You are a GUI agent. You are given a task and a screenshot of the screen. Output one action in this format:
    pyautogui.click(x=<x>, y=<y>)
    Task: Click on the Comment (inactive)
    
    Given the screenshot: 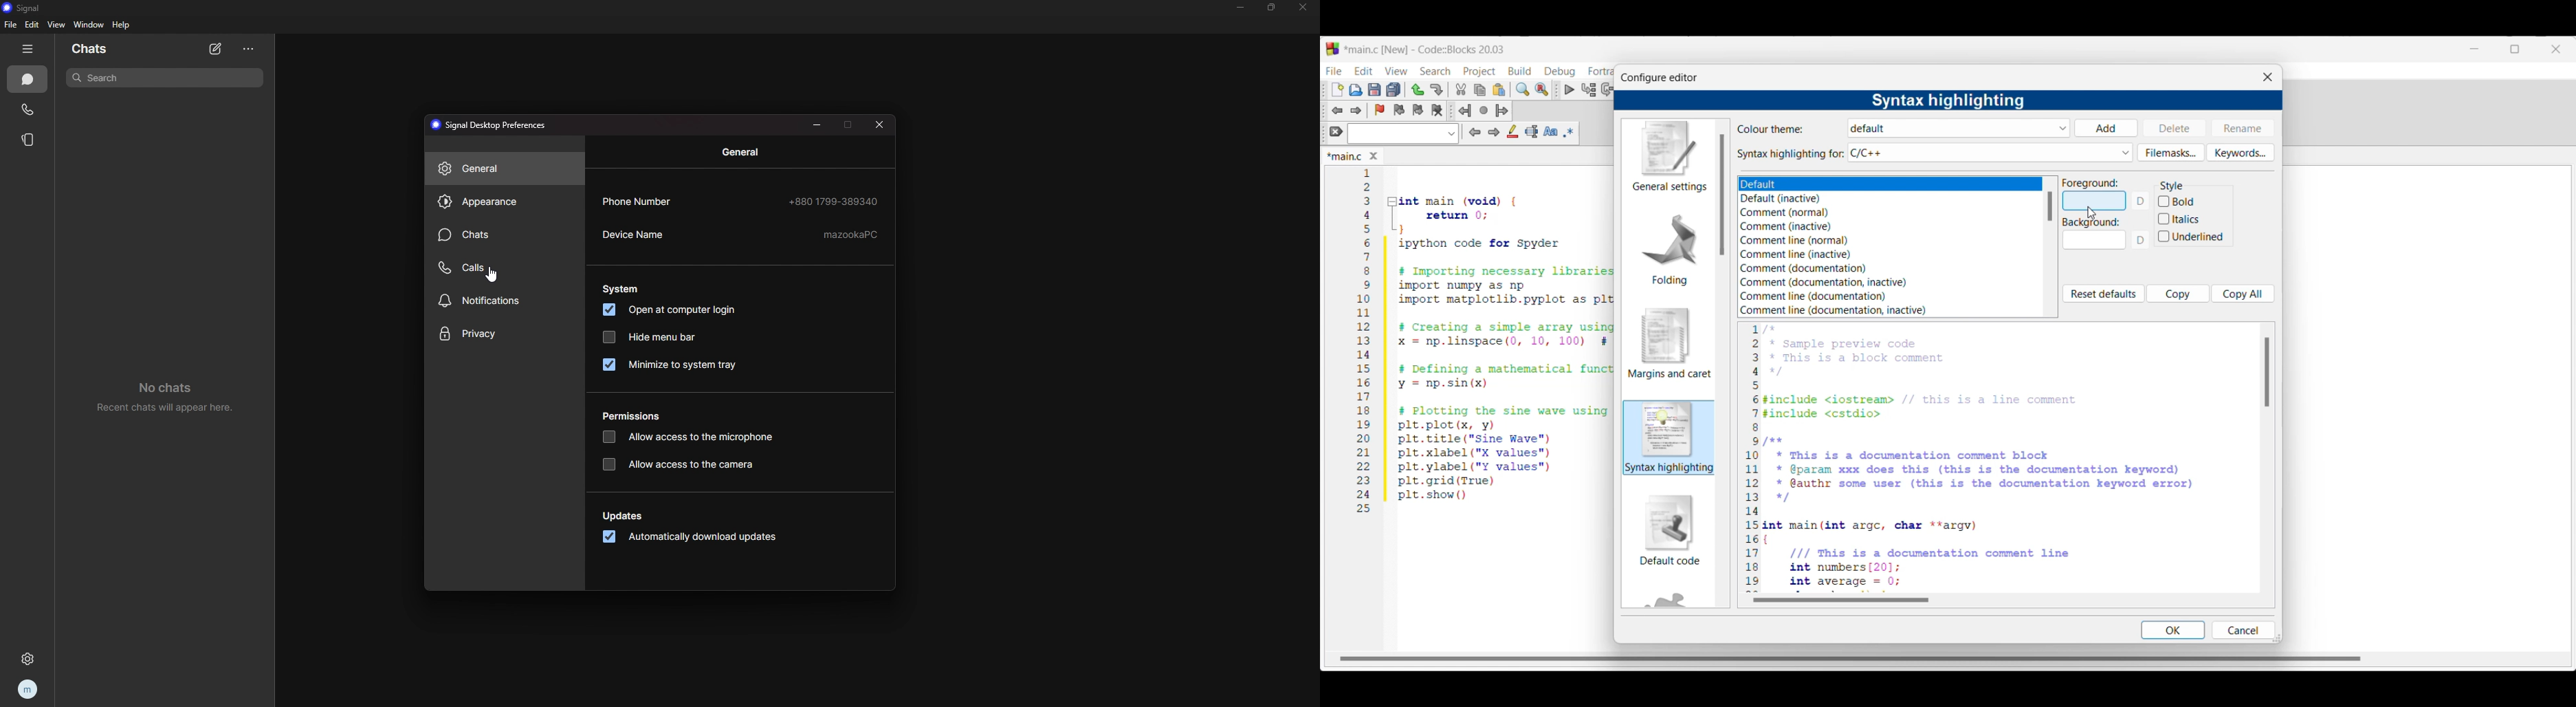 What is the action you would take?
    pyautogui.click(x=1787, y=227)
    